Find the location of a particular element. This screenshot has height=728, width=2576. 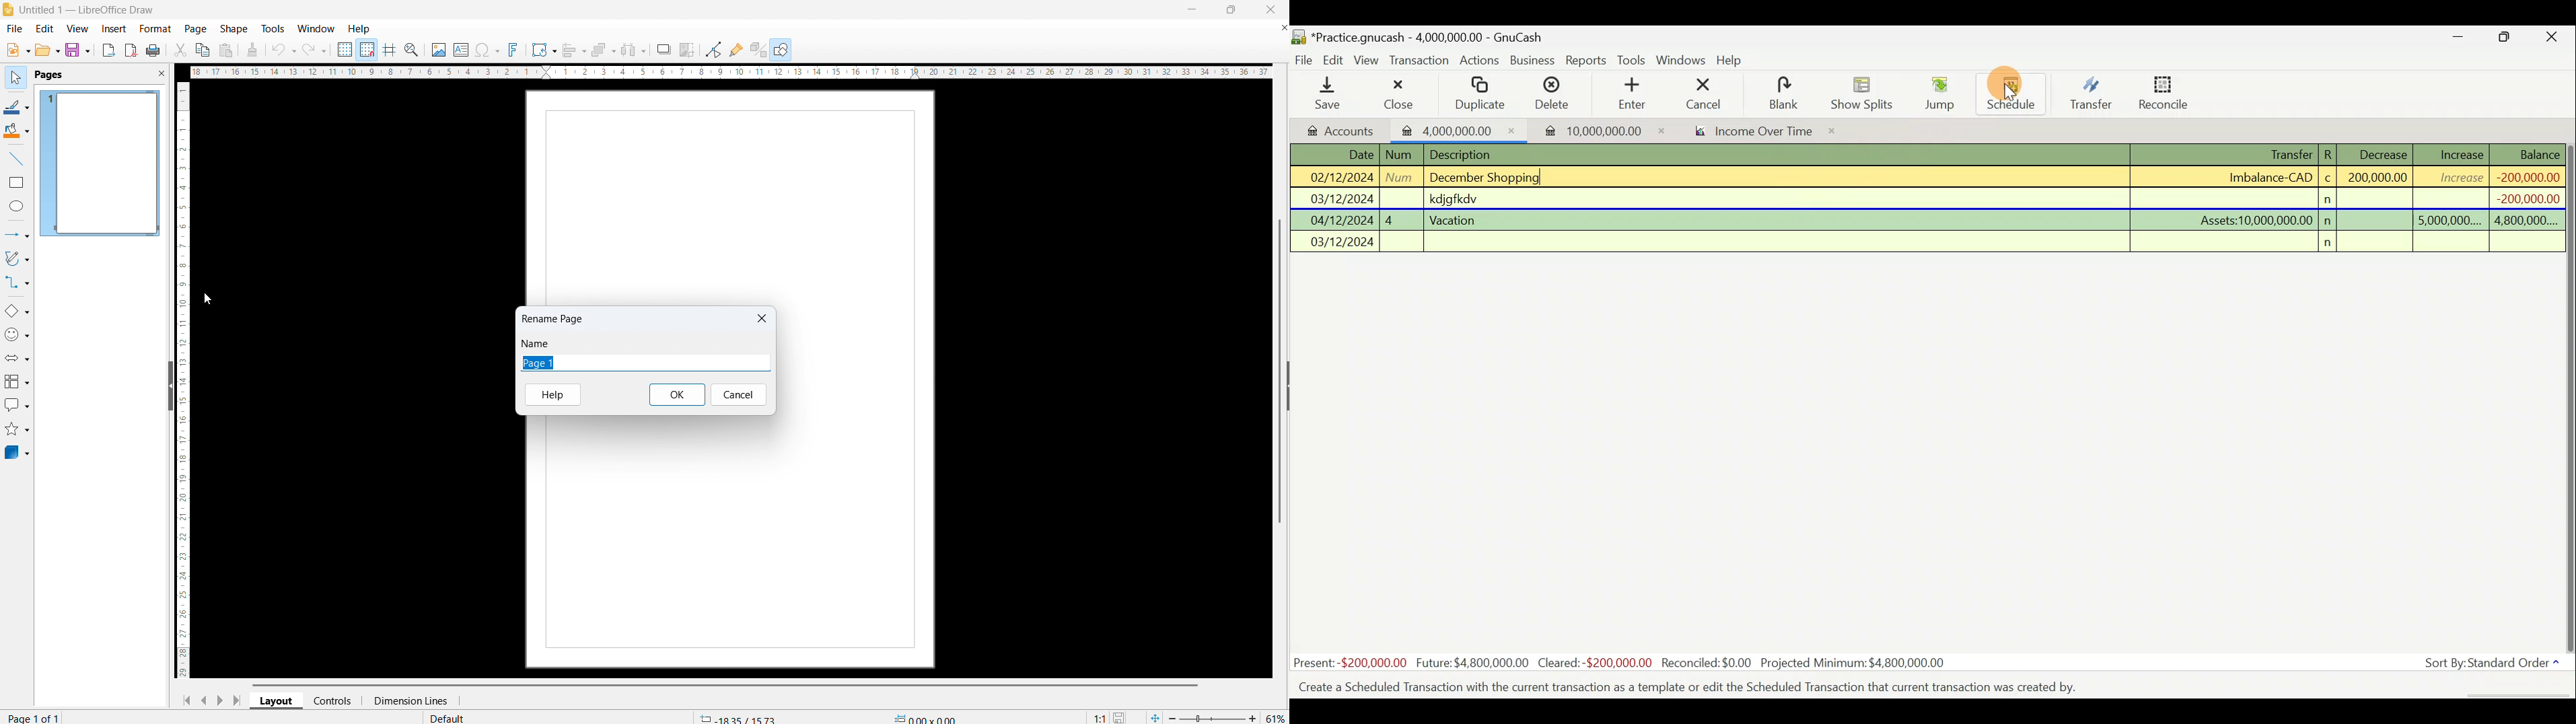

save is located at coordinates (78, 50).